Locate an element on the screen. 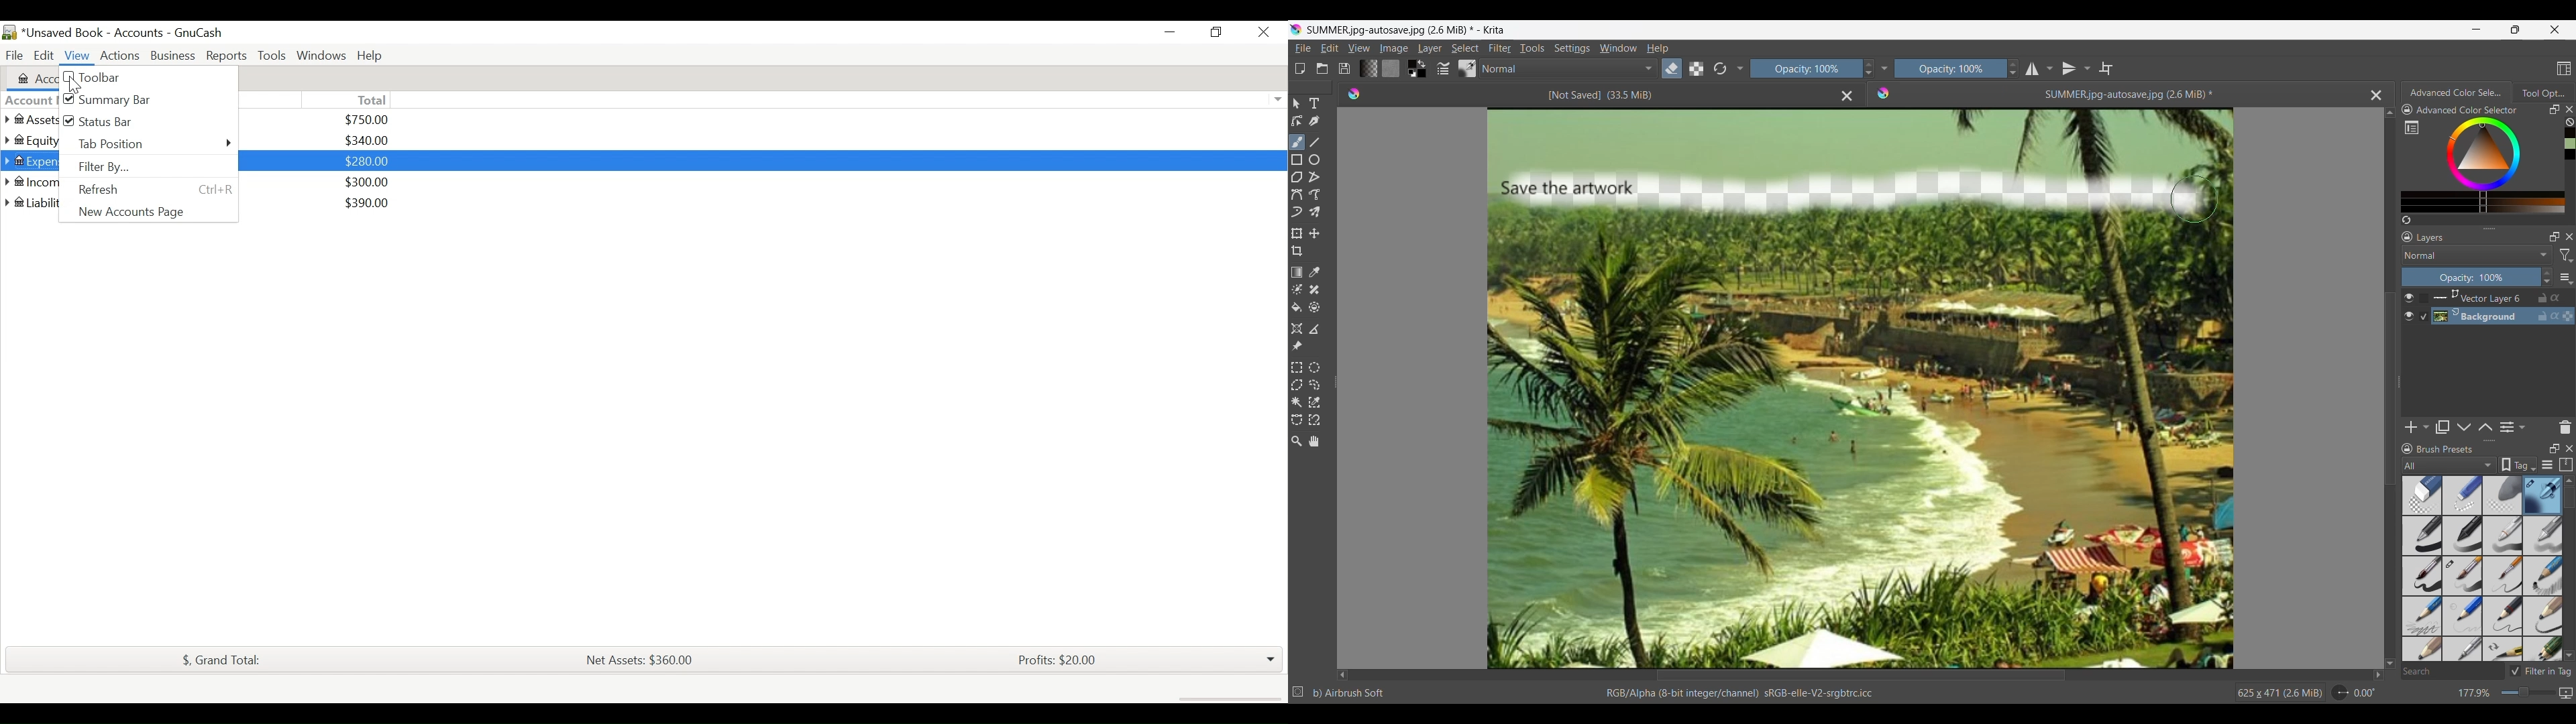  Close current file is located at coordinates (2377, 95).